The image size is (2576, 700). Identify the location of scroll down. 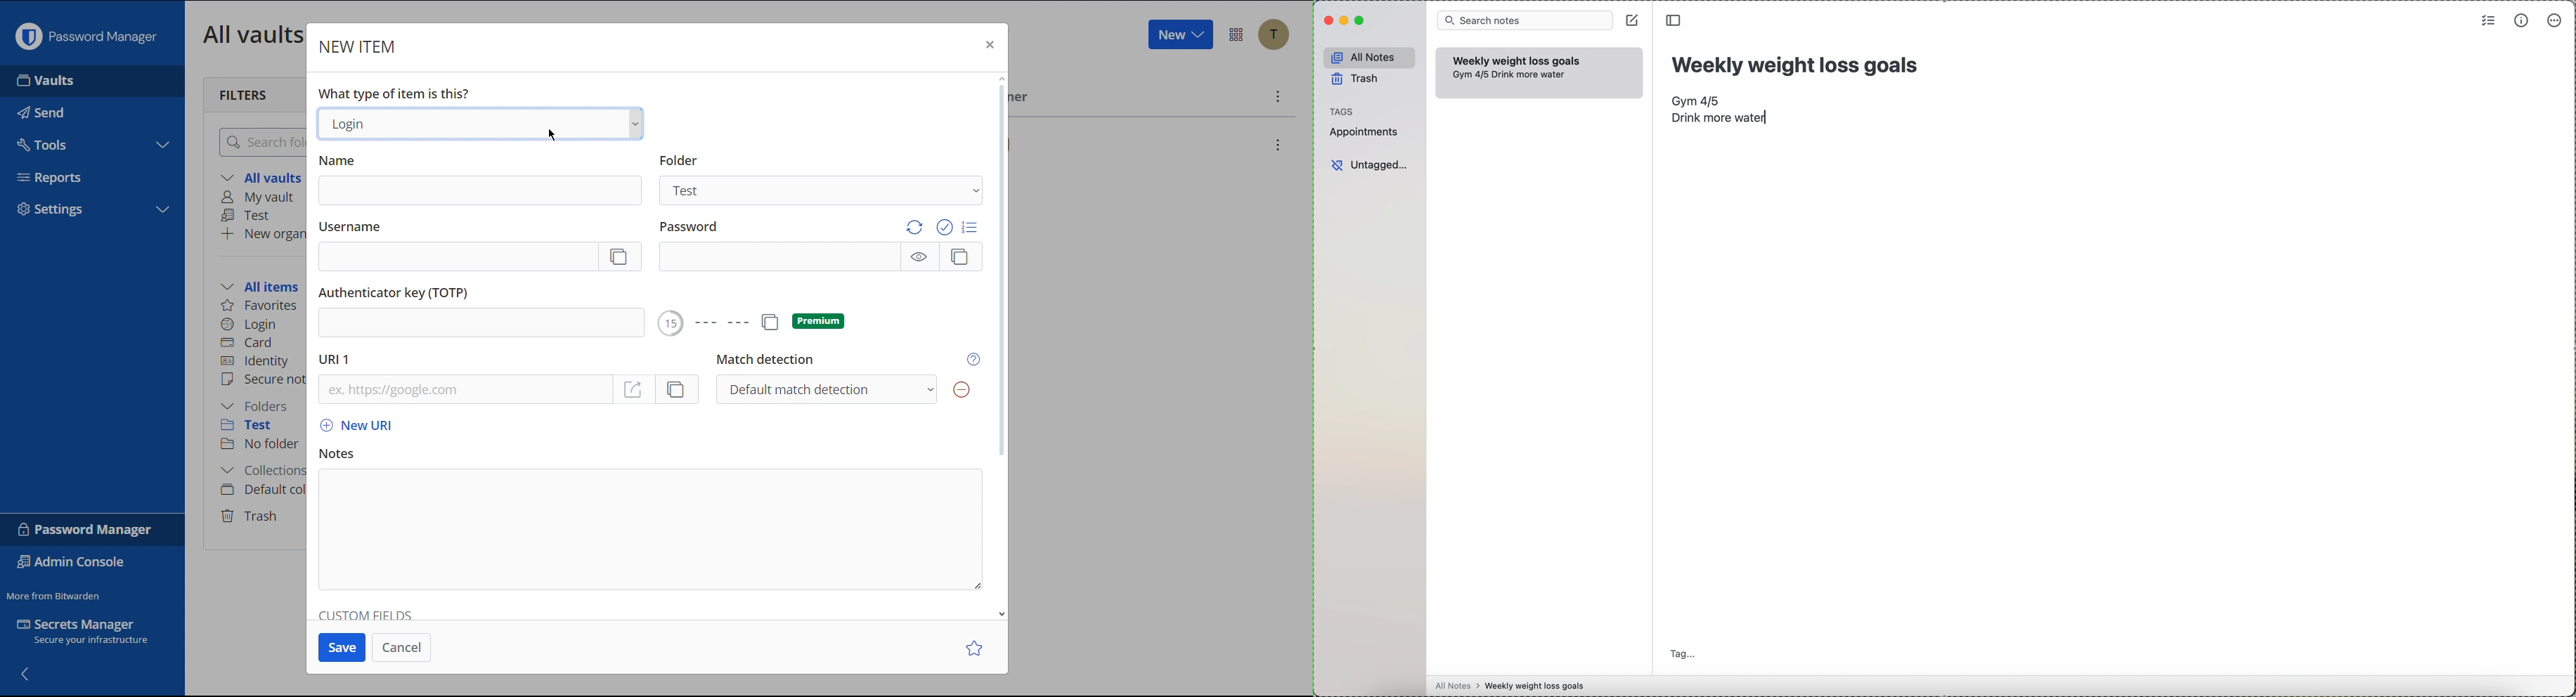
(999, 614).